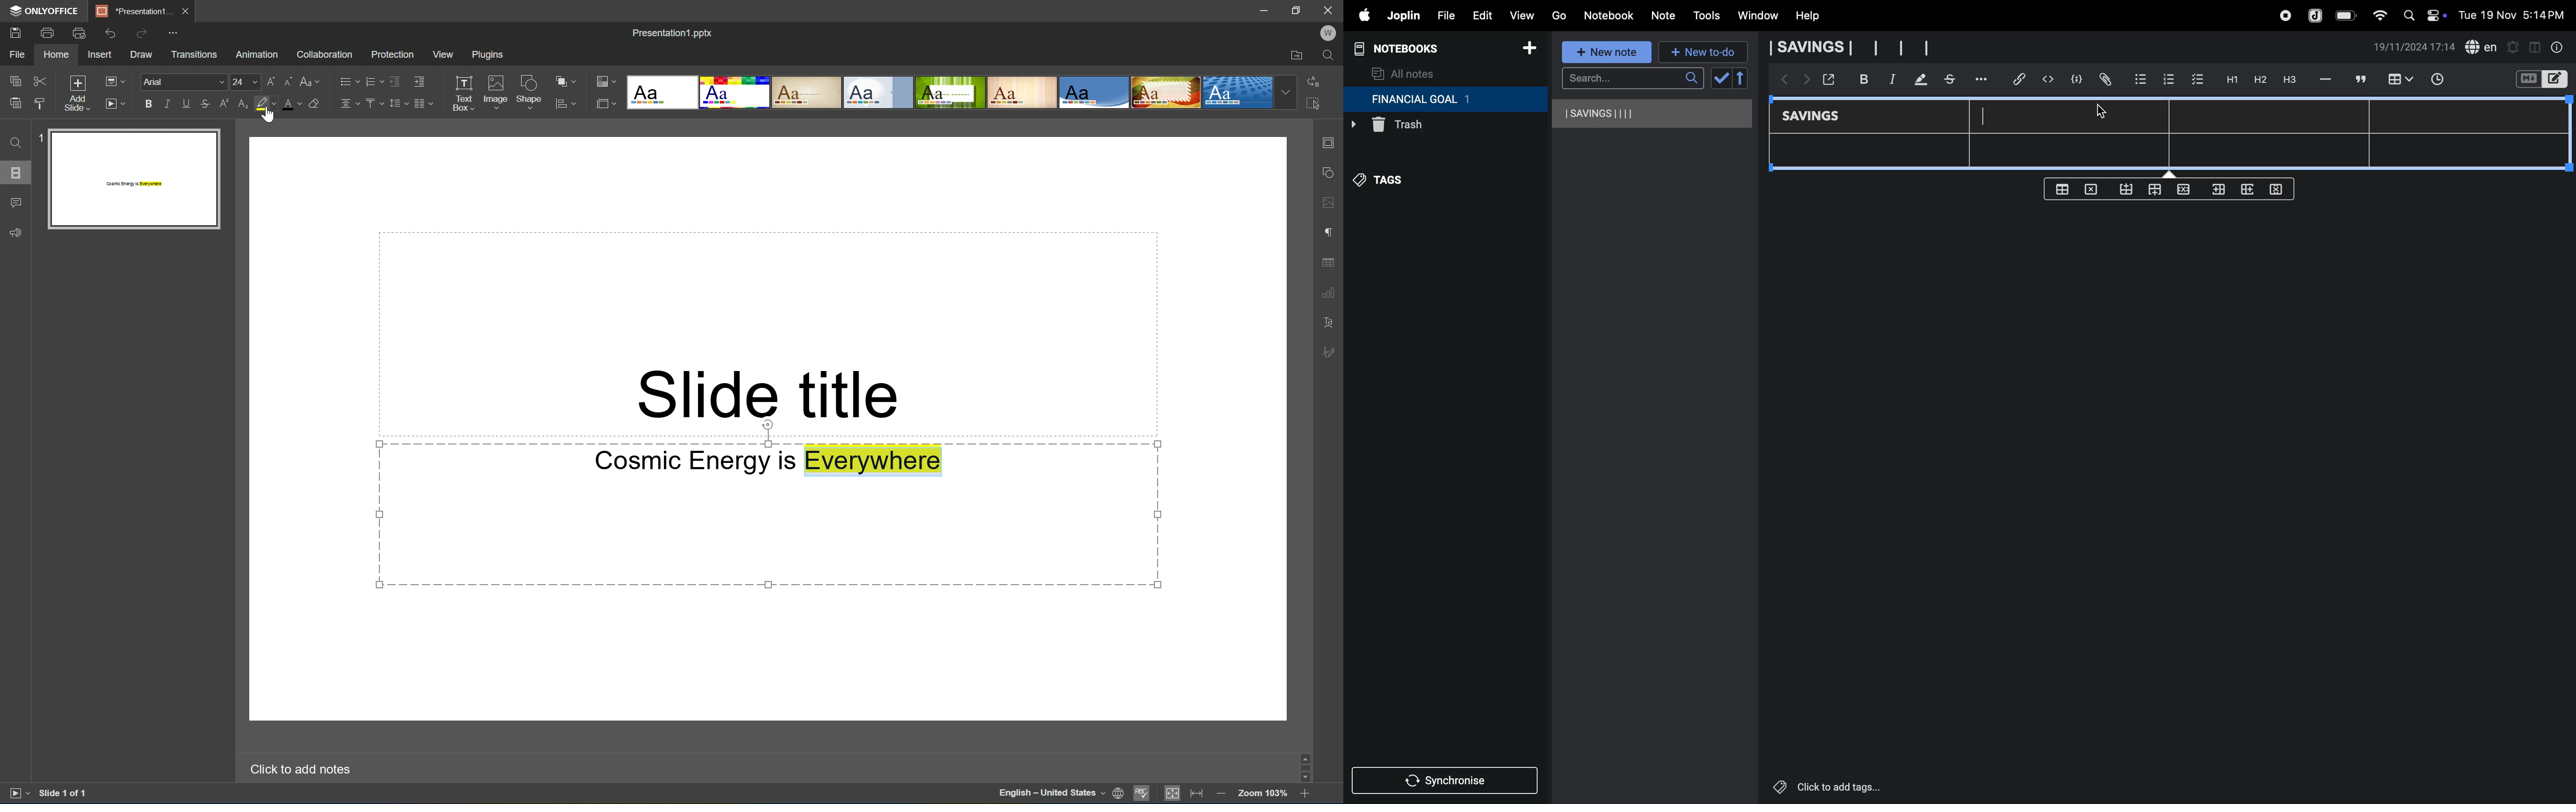 The width and height of the screenshot is (2576, 812). Describe the element at coordinates (1297, 10) in the screenshot. I see `Restore down` at that location.